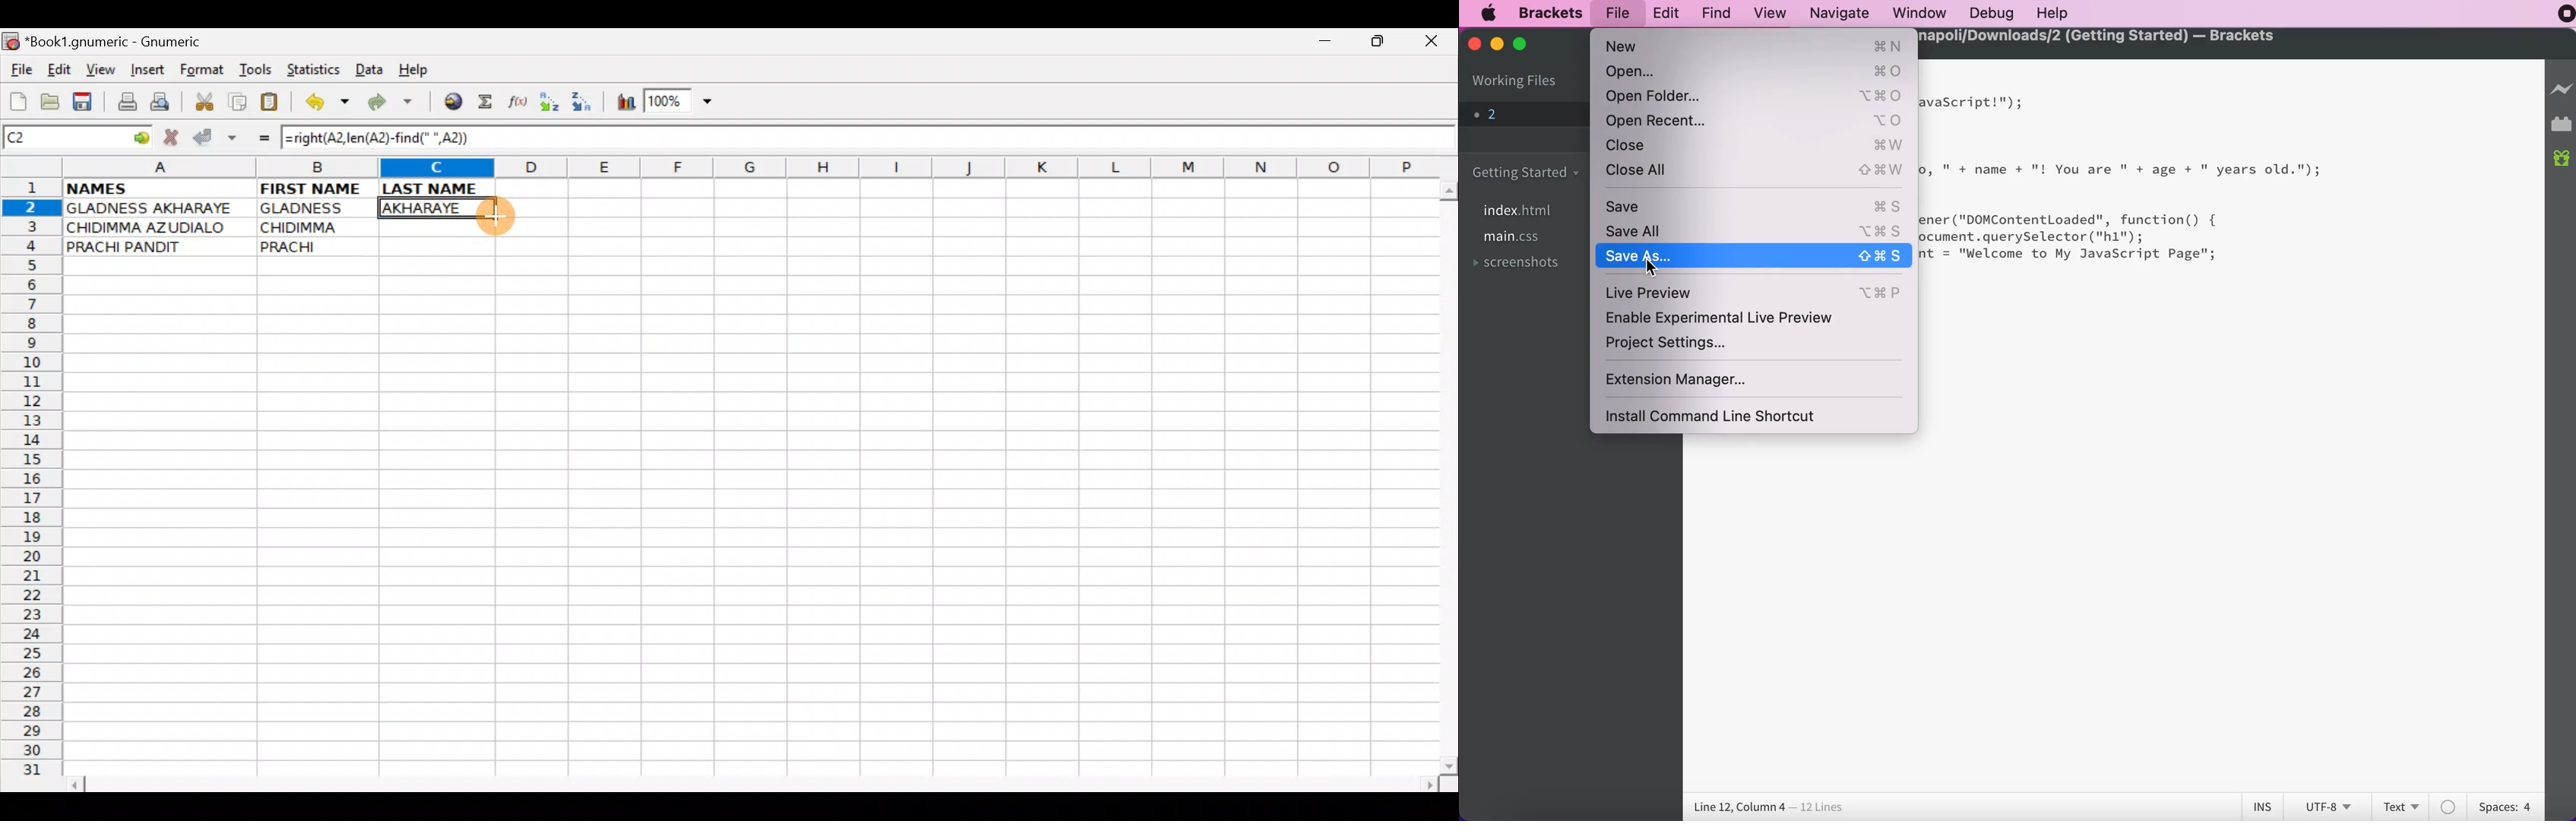 This screenshot has height=840, width=2576. What do you see at coordinates (1491, 13) in the screenshot?
I see `mac logo` at bounding box center [1491, 13].